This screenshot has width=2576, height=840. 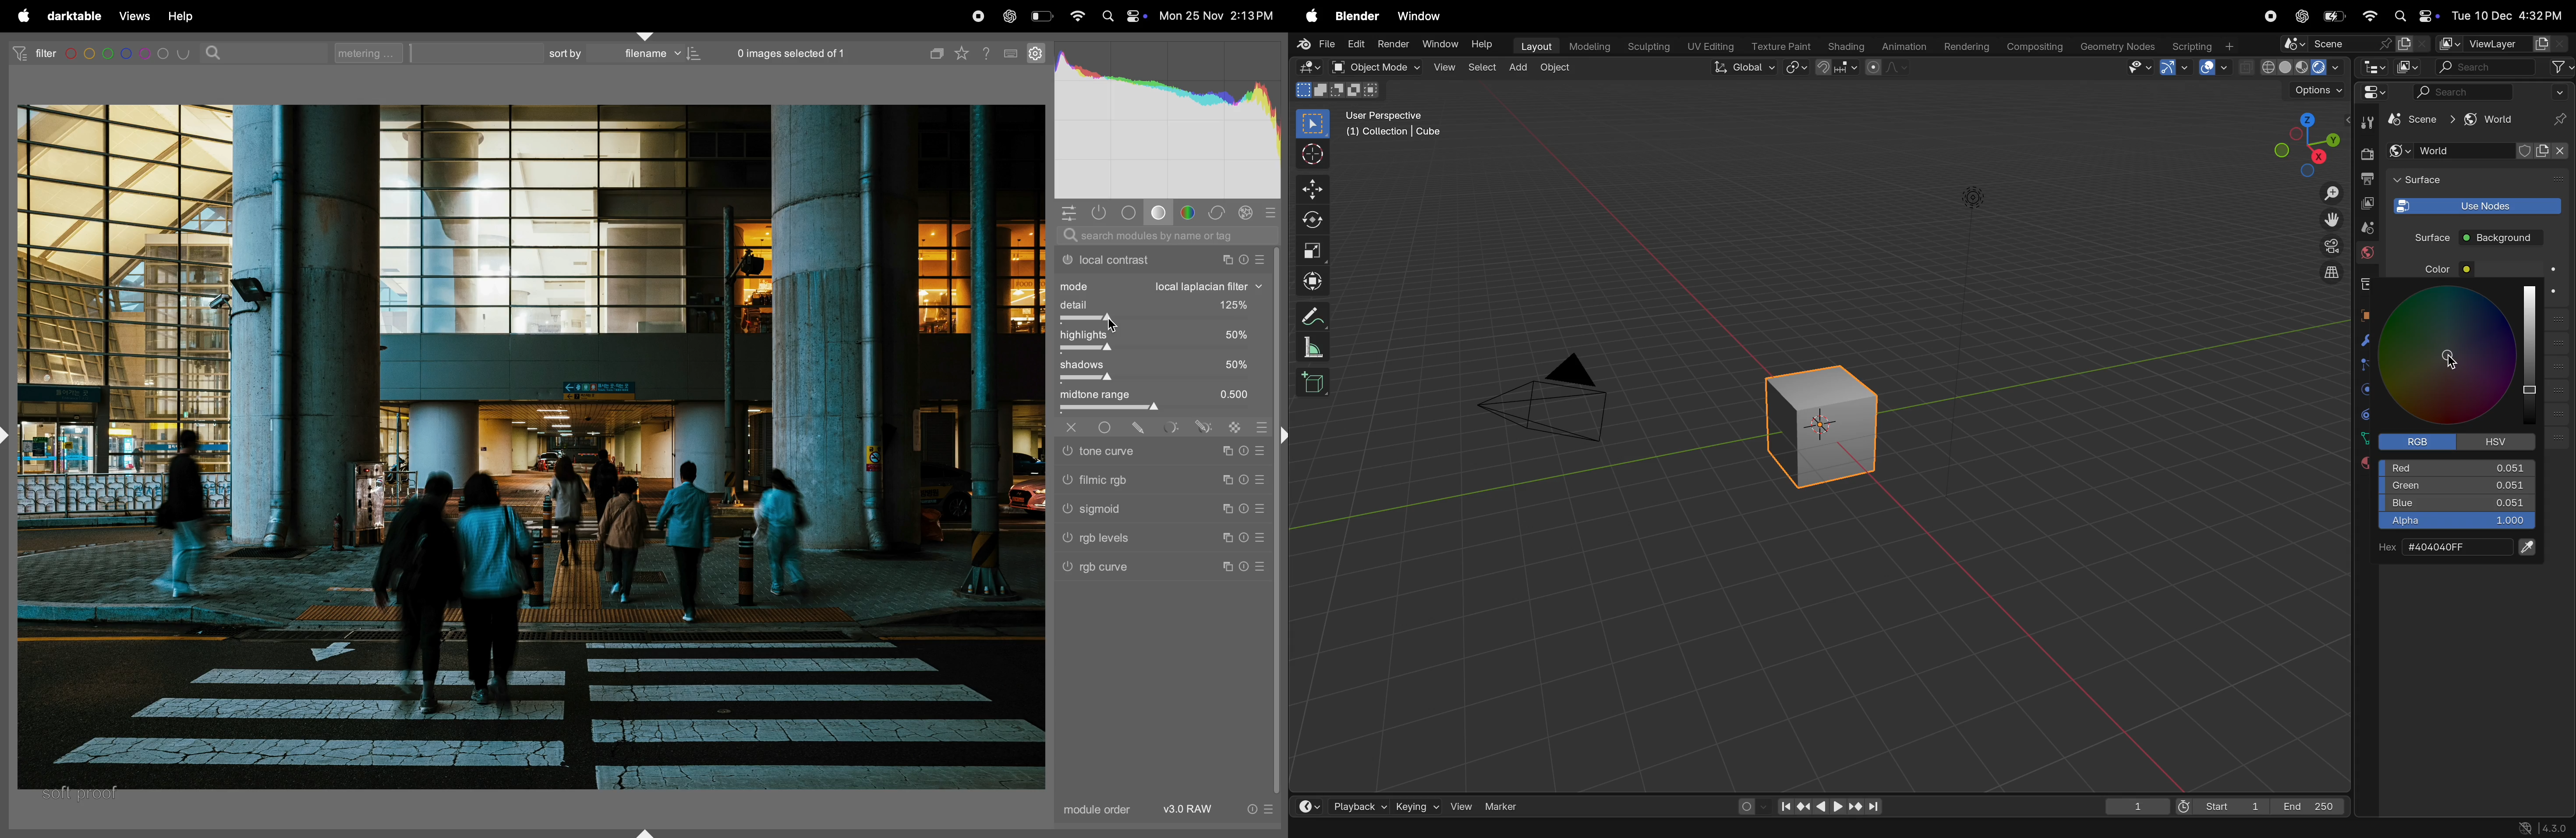 What do you see at coordinates (2371, 67) in the screenshot?
I see `editor mode` at bounding box center [2371, 67].